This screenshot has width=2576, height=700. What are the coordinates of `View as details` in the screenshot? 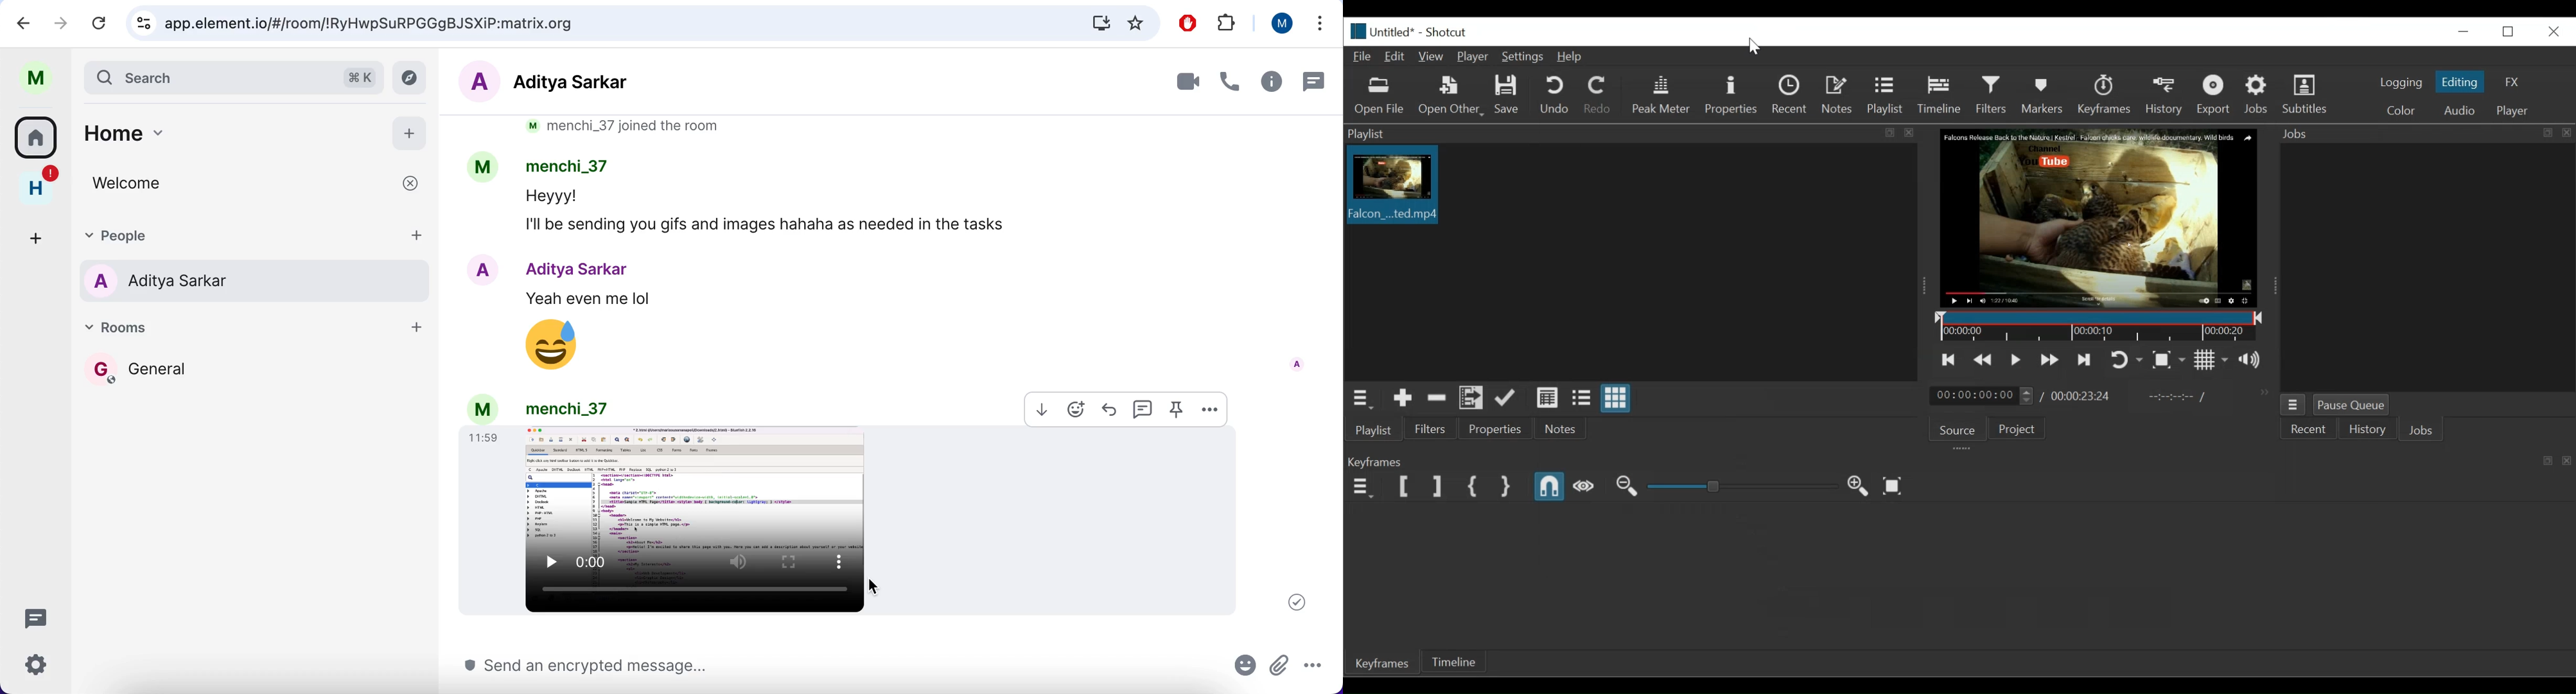 It's located at (1546, 400).